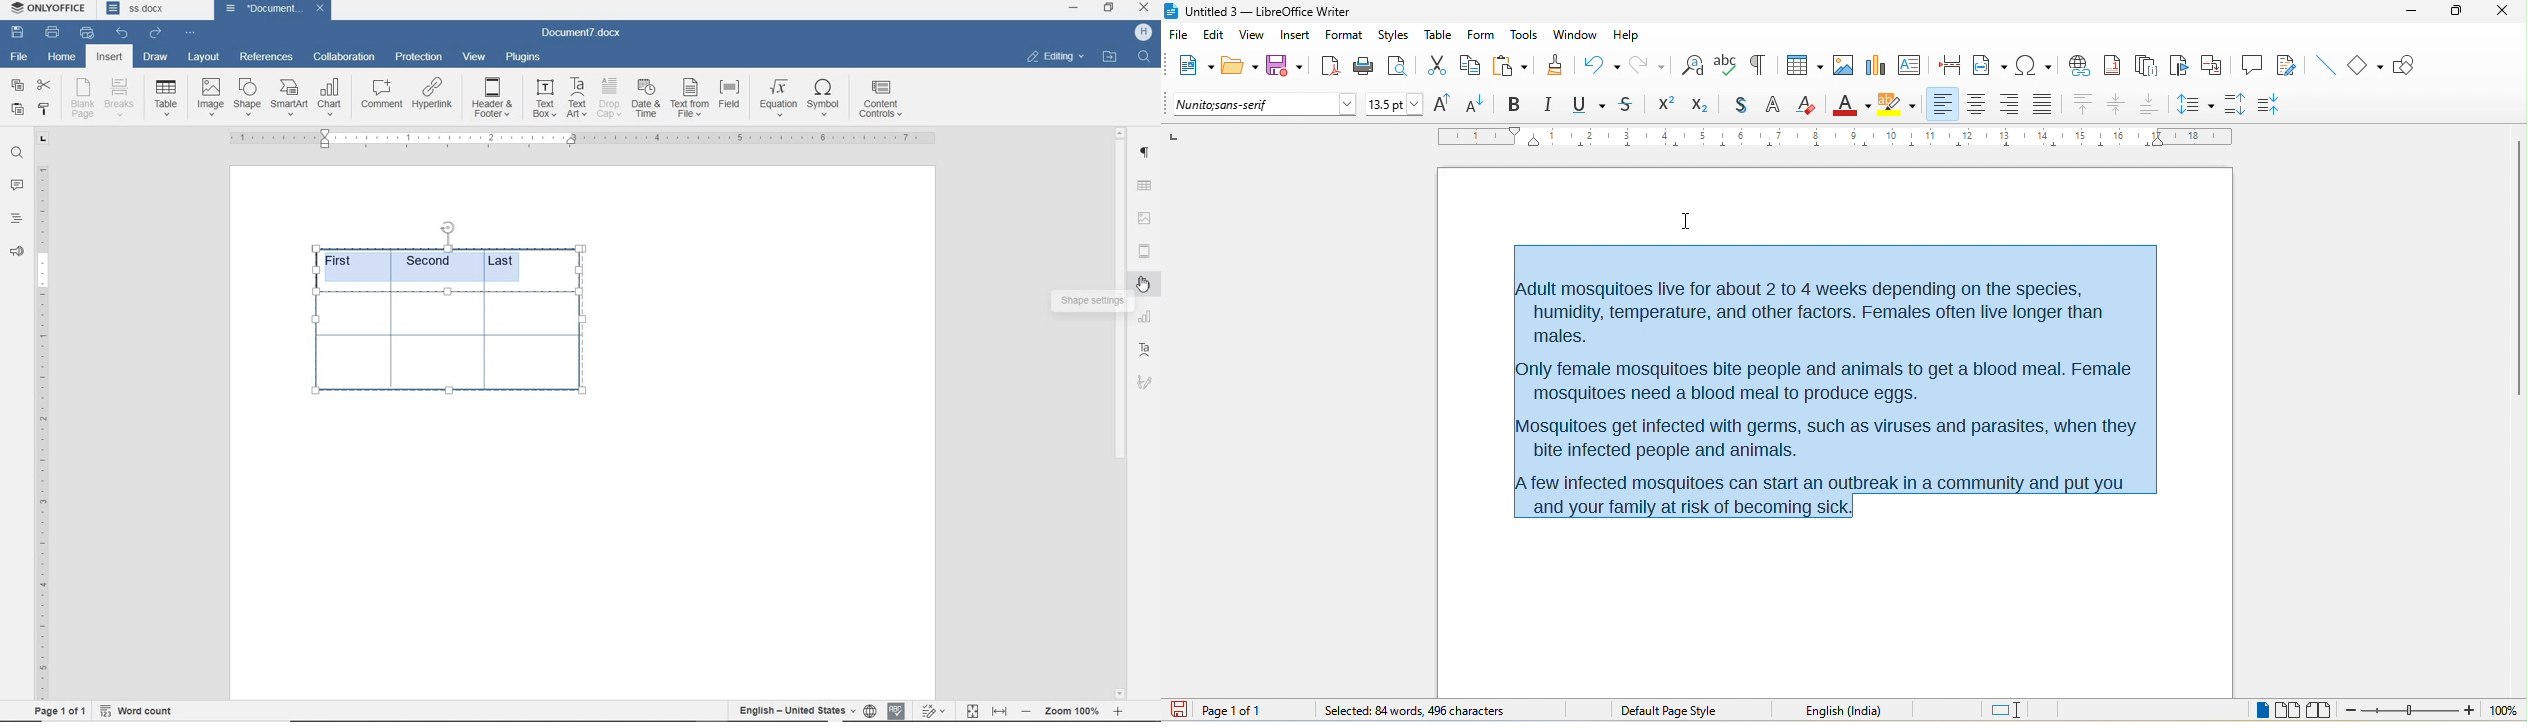 The width and height of the screenshot is (2548, 728). I want to click on TABLE, so click(1145, 185).